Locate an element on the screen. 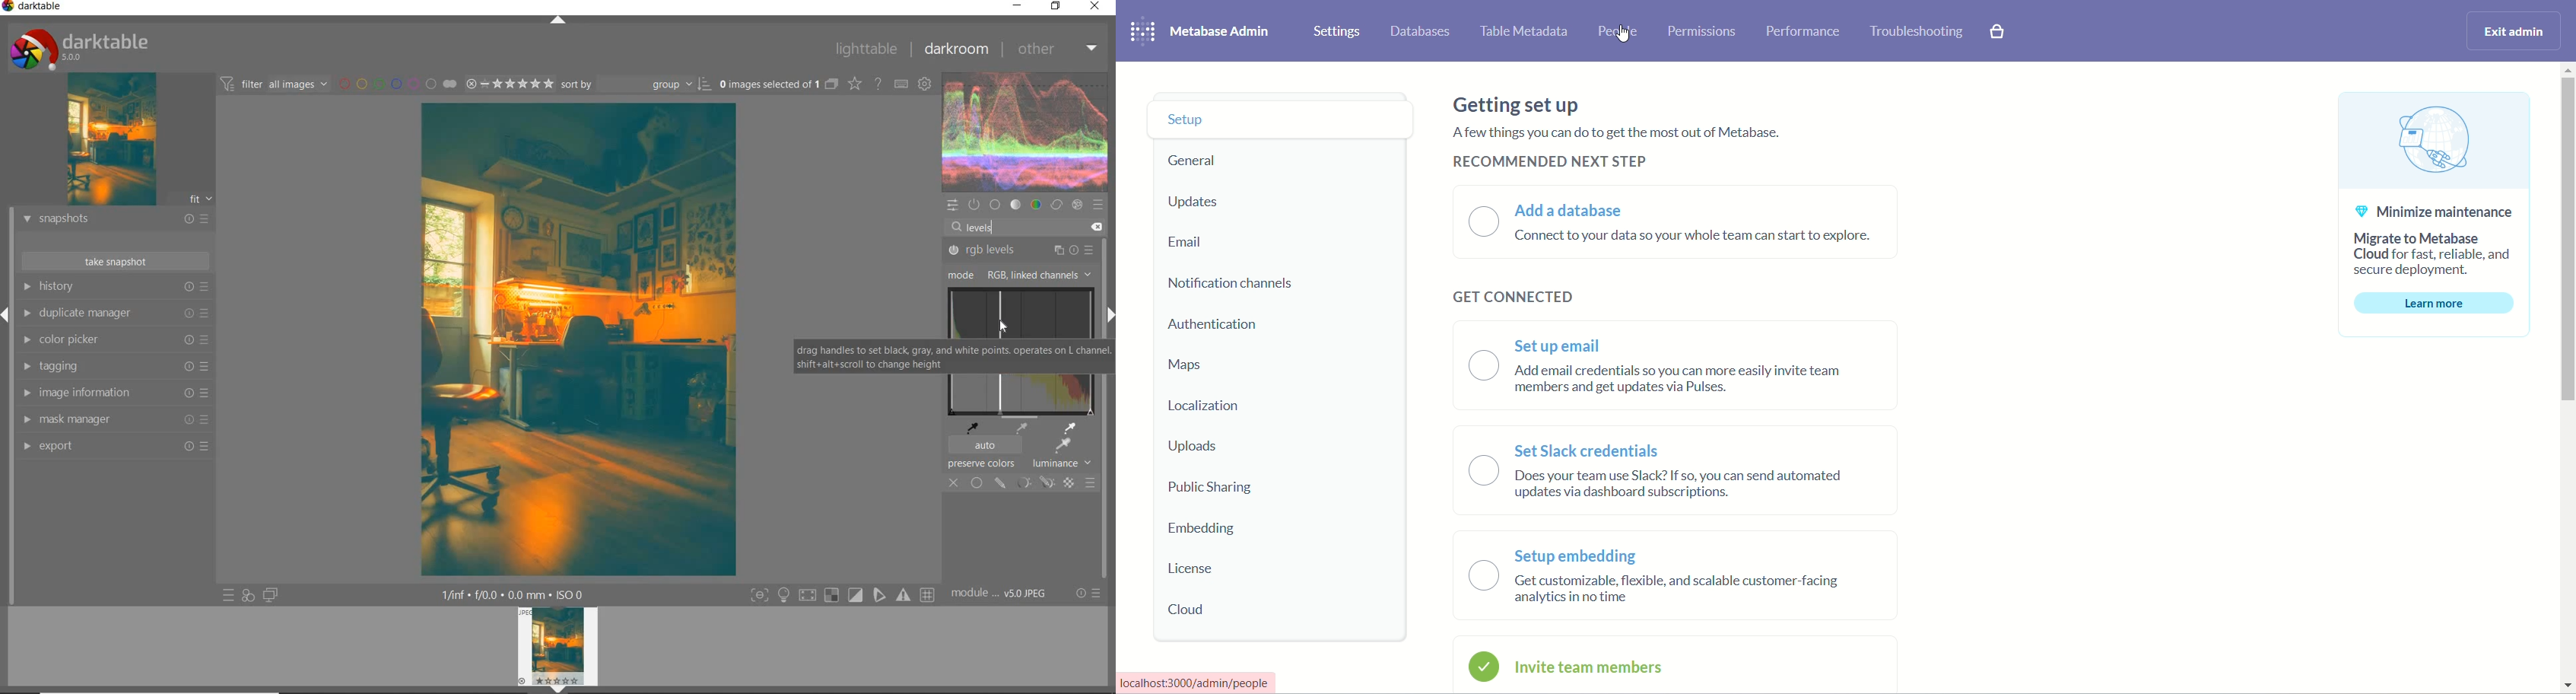 This screenshot has height=700, width=2576. snapshots is located at coordinates (115, 221).